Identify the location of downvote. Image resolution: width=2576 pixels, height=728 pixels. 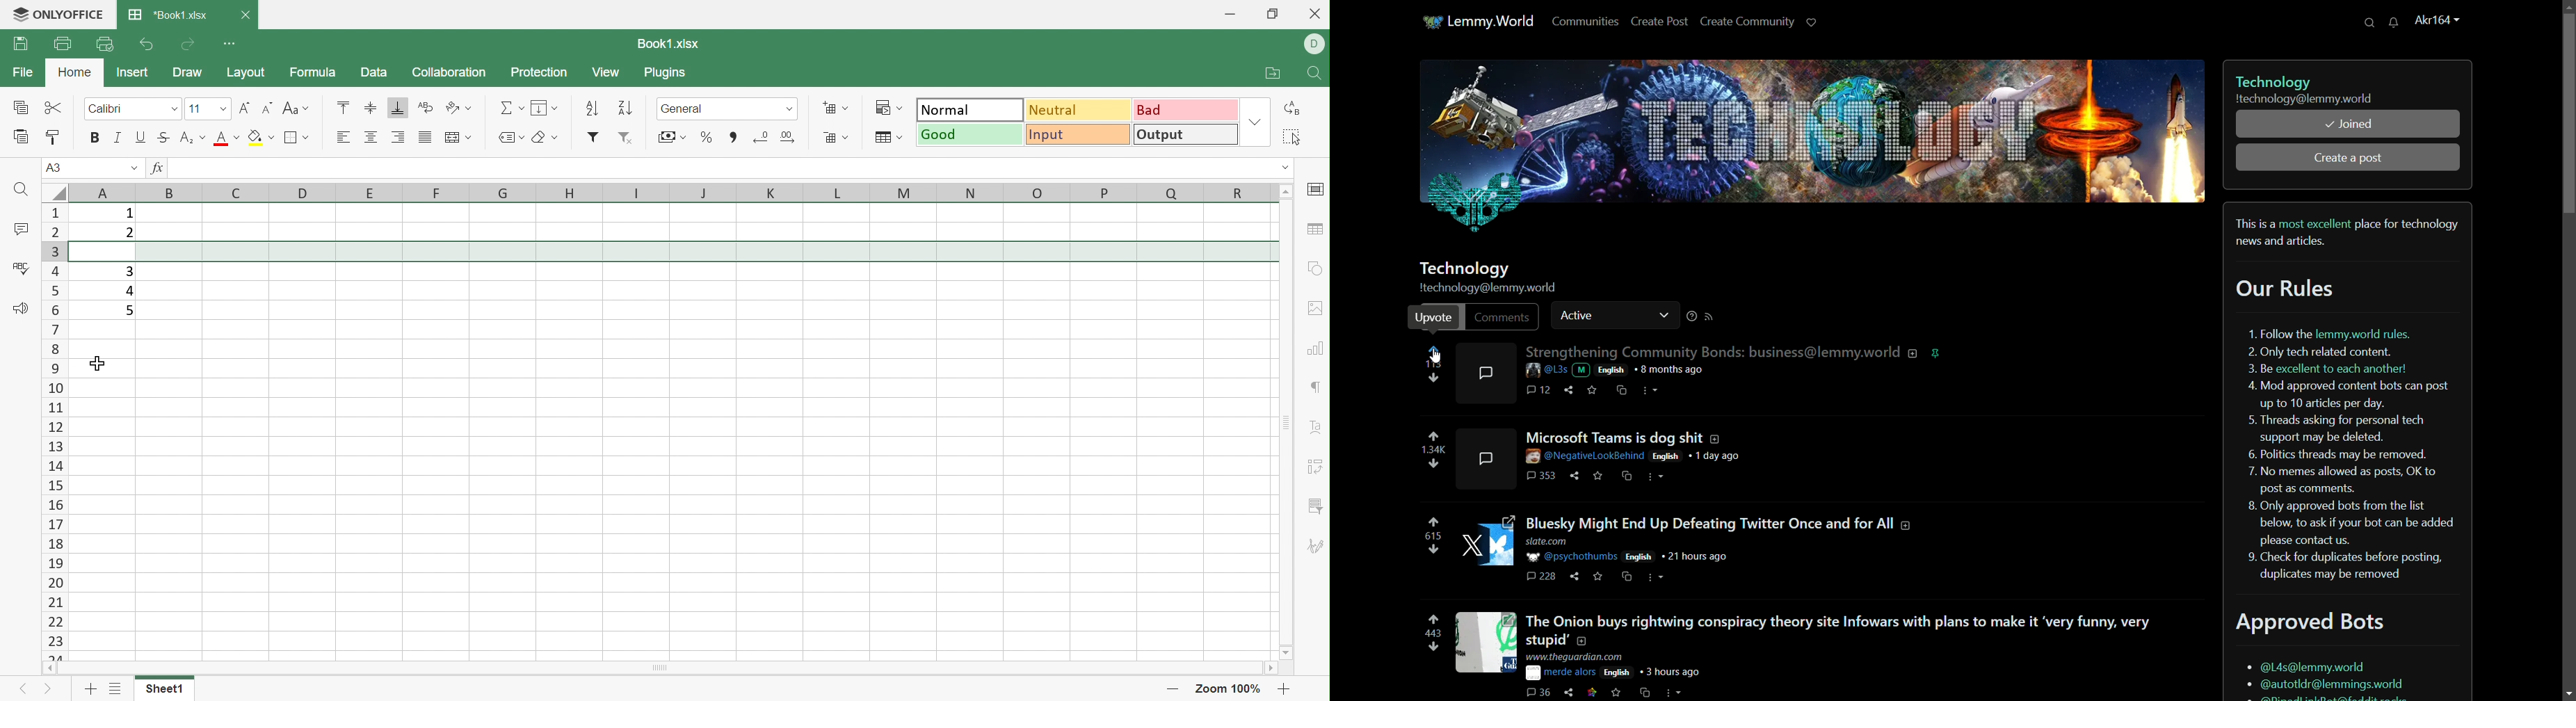
(1433, 464).